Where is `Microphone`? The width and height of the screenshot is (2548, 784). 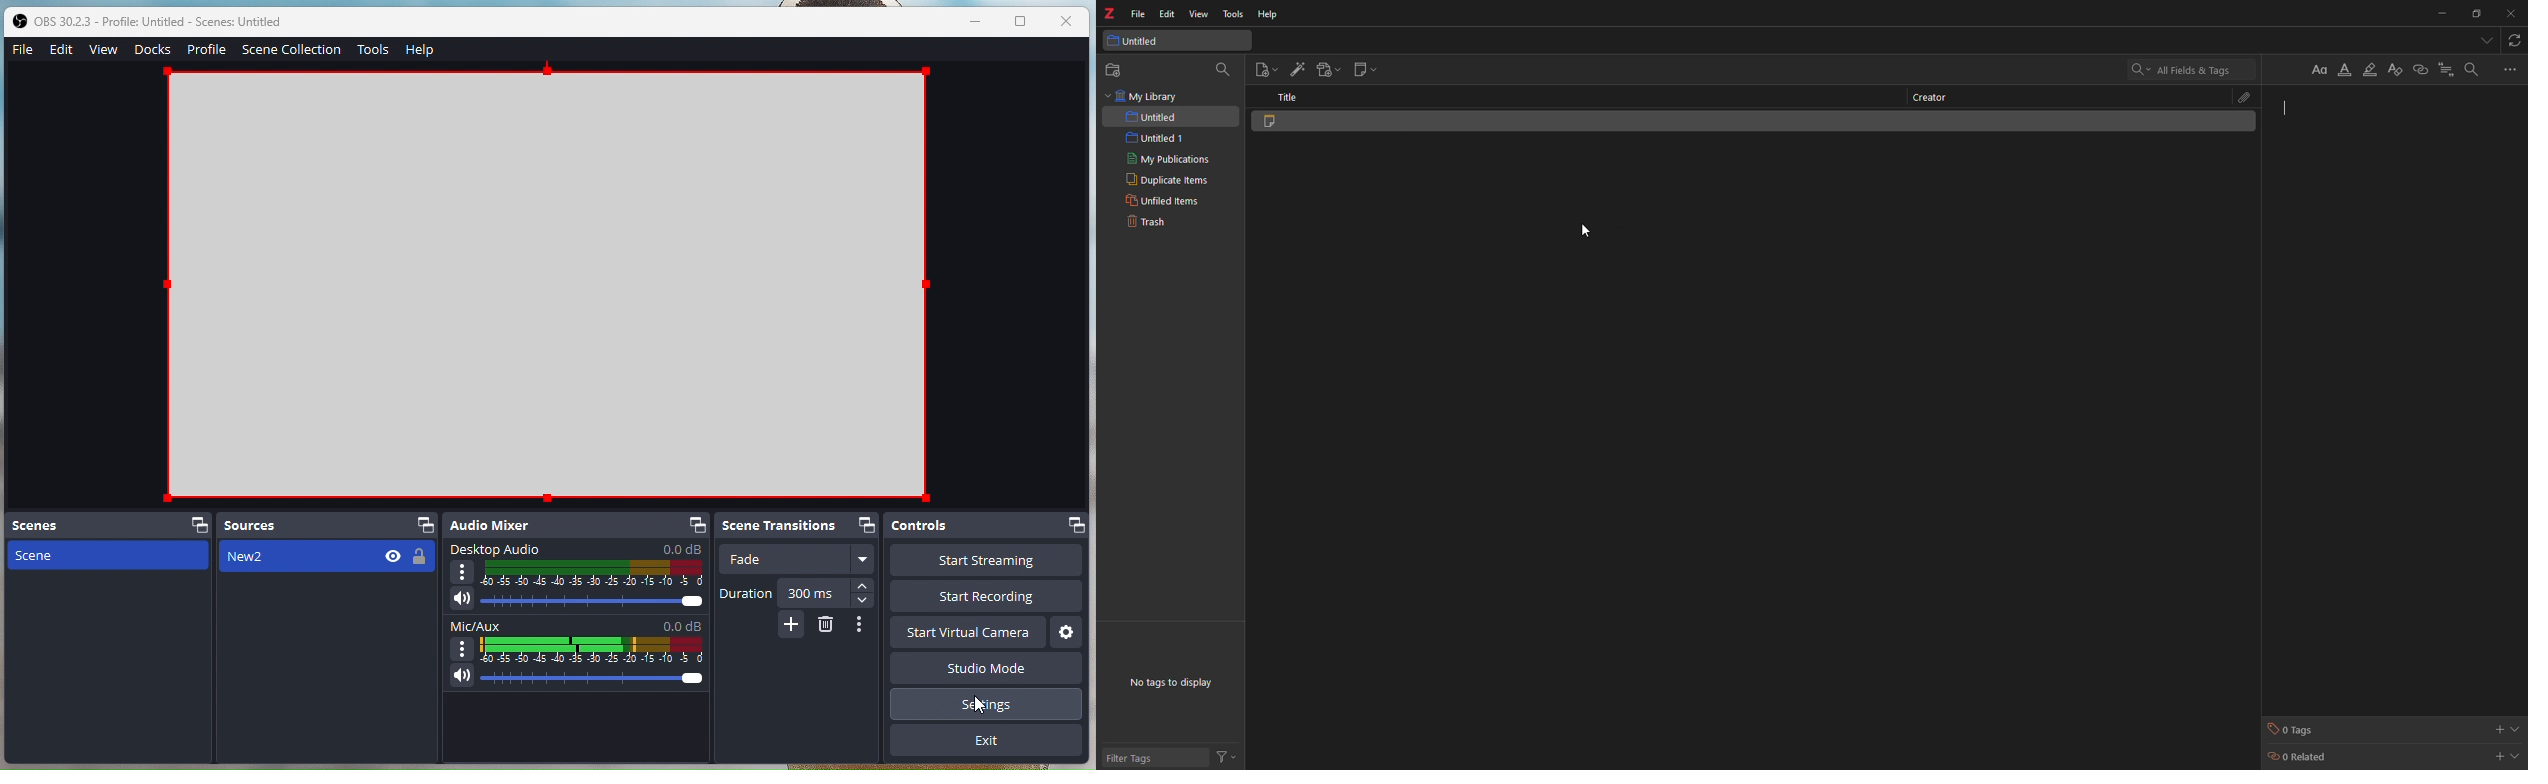
Microphone is located at coordinates (459, 676).